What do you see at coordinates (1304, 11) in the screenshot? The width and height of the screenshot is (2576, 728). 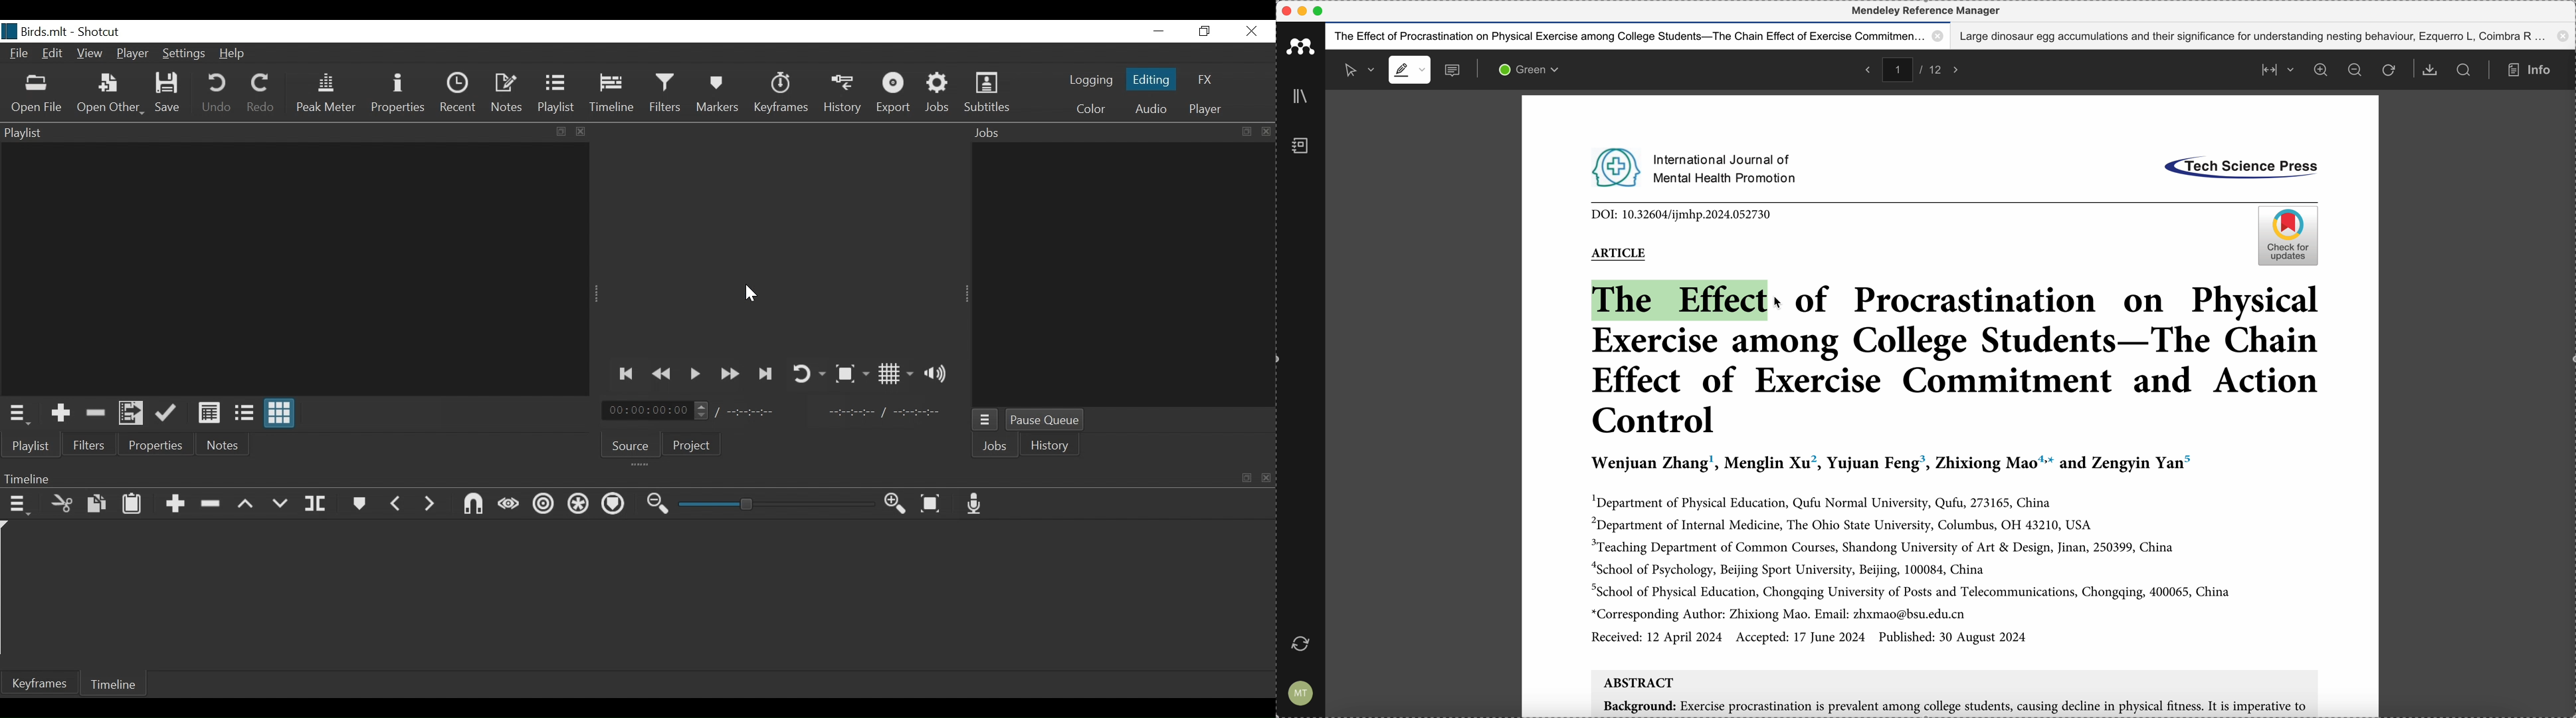 I see `minimize` at bounding box center [1304, 11].